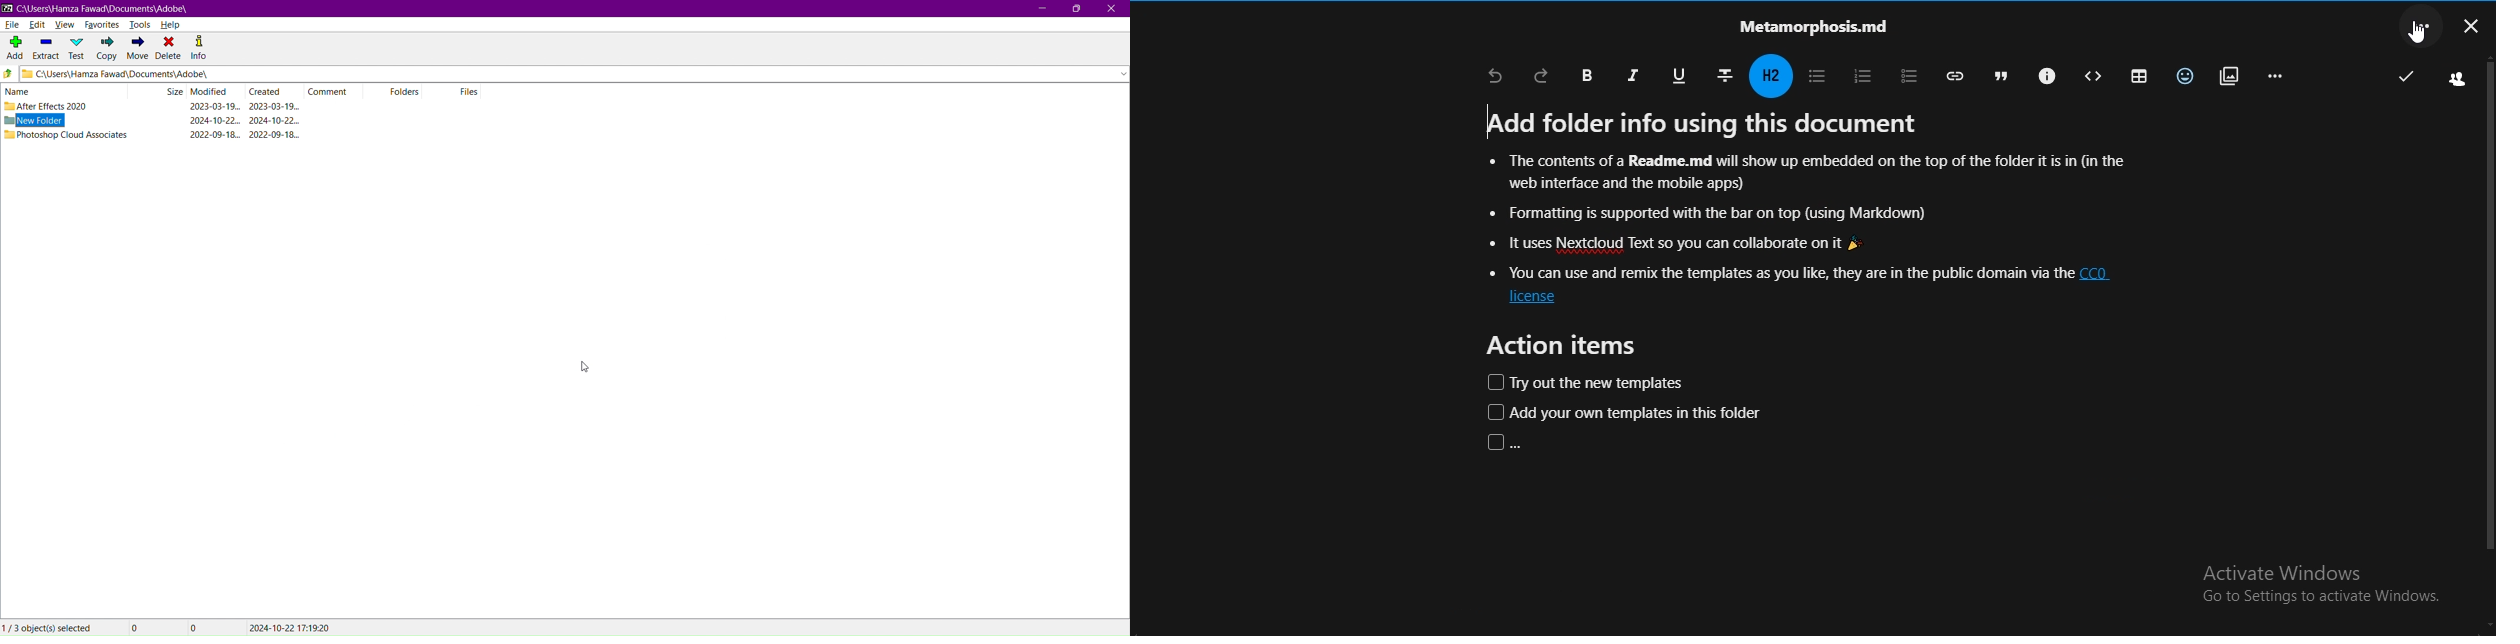 The image size is (2520, 644). What do you see at coordinates (2406, 77) in the screenshot?
I see `last saved` at bounding box center [2406, 77].